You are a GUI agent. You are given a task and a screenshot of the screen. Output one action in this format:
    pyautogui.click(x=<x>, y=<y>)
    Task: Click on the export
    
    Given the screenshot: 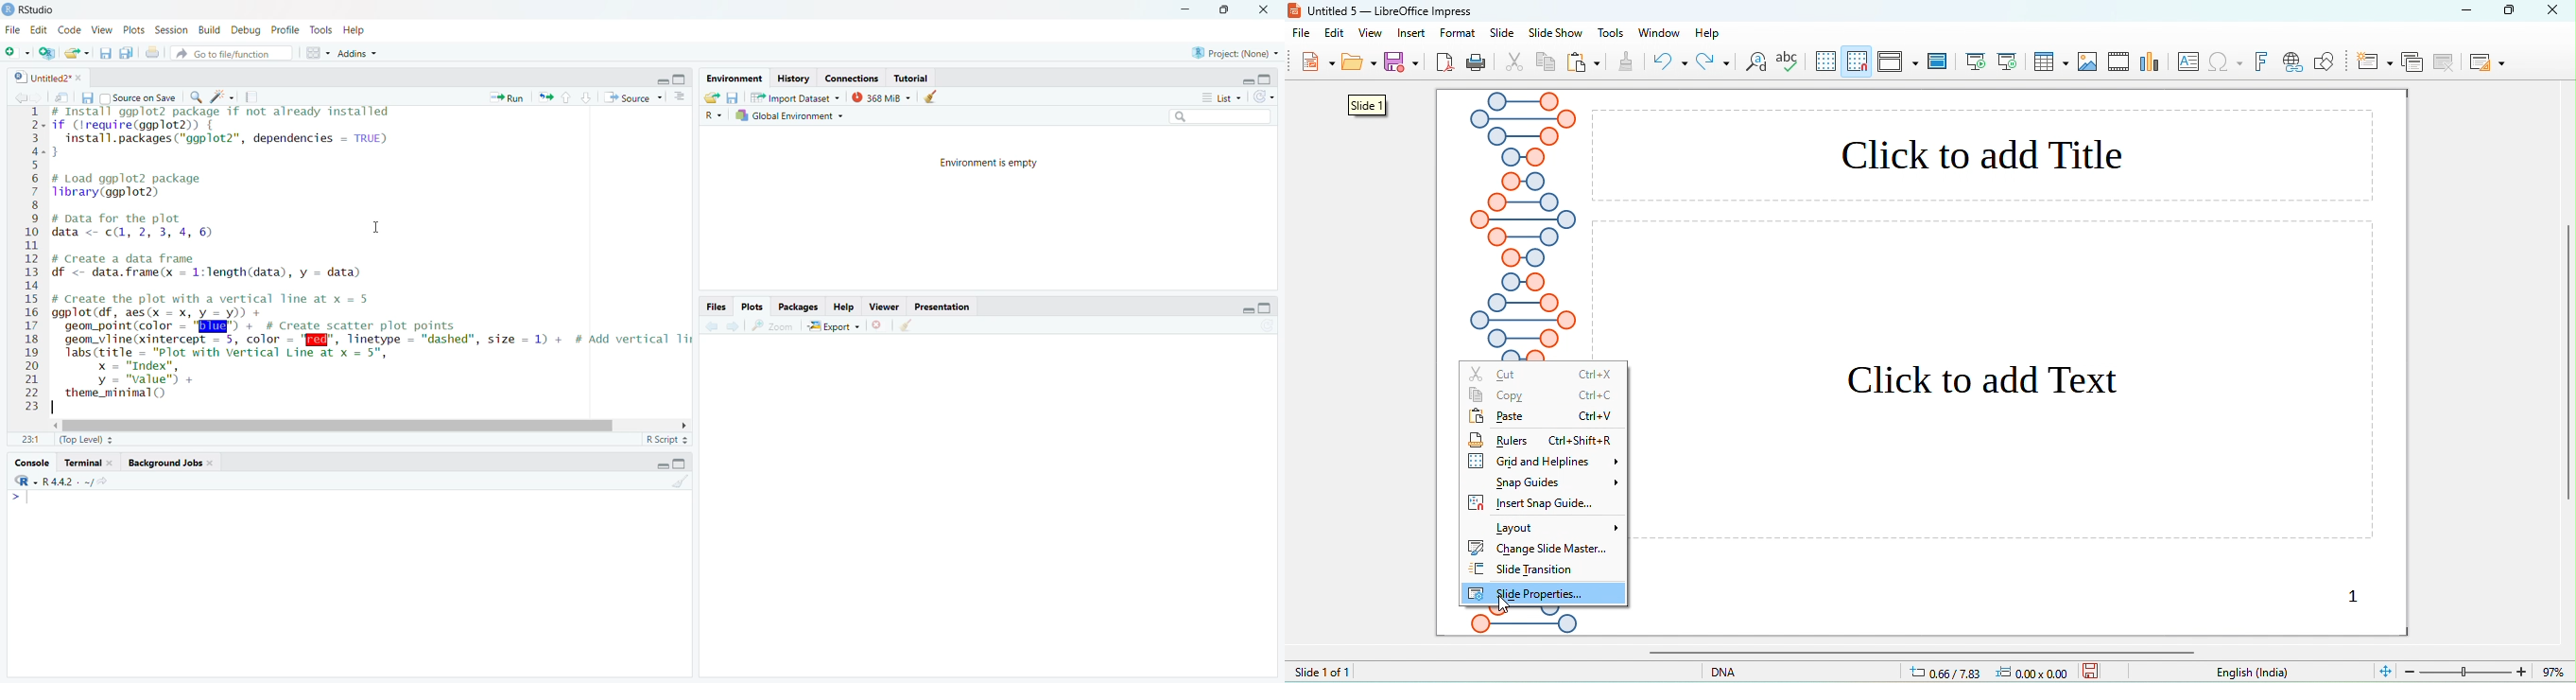 What is the action you would take?
    pyautogui.click(x=79, y=54)
    